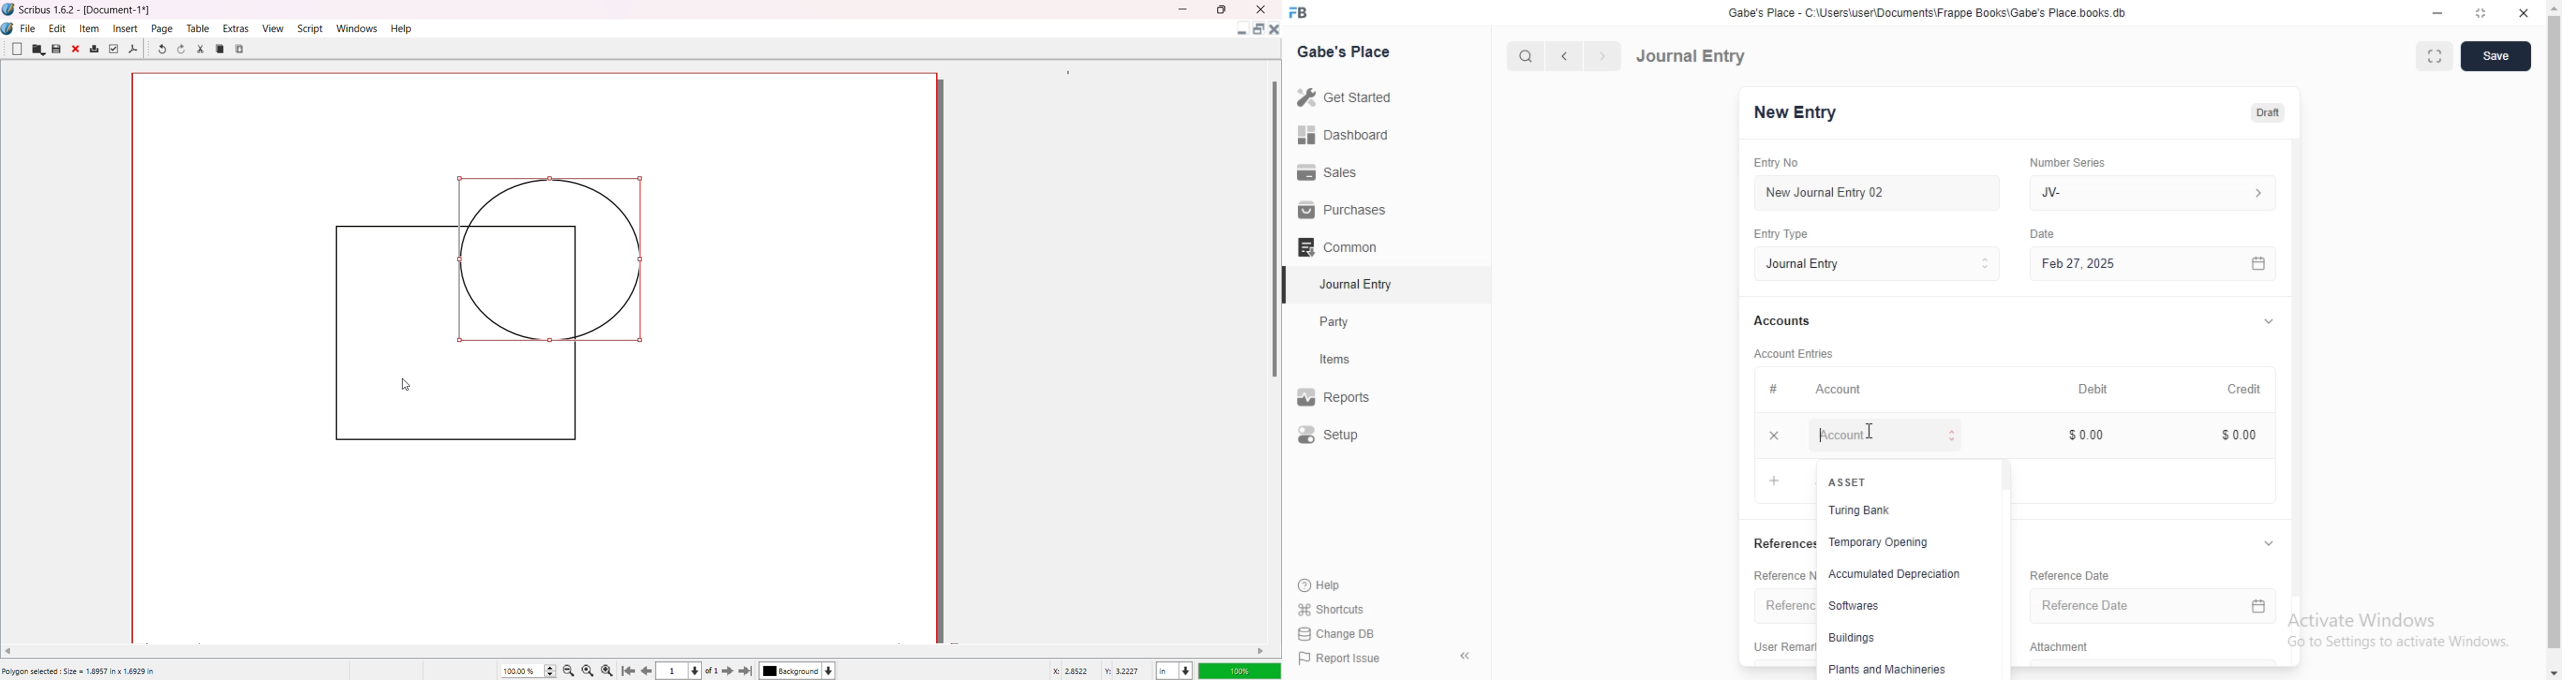 The width and height of the screenshot is (2576, 700). Describe the element at coordinates (2271, 112) in the screenshot. I see `Draft` at that location.